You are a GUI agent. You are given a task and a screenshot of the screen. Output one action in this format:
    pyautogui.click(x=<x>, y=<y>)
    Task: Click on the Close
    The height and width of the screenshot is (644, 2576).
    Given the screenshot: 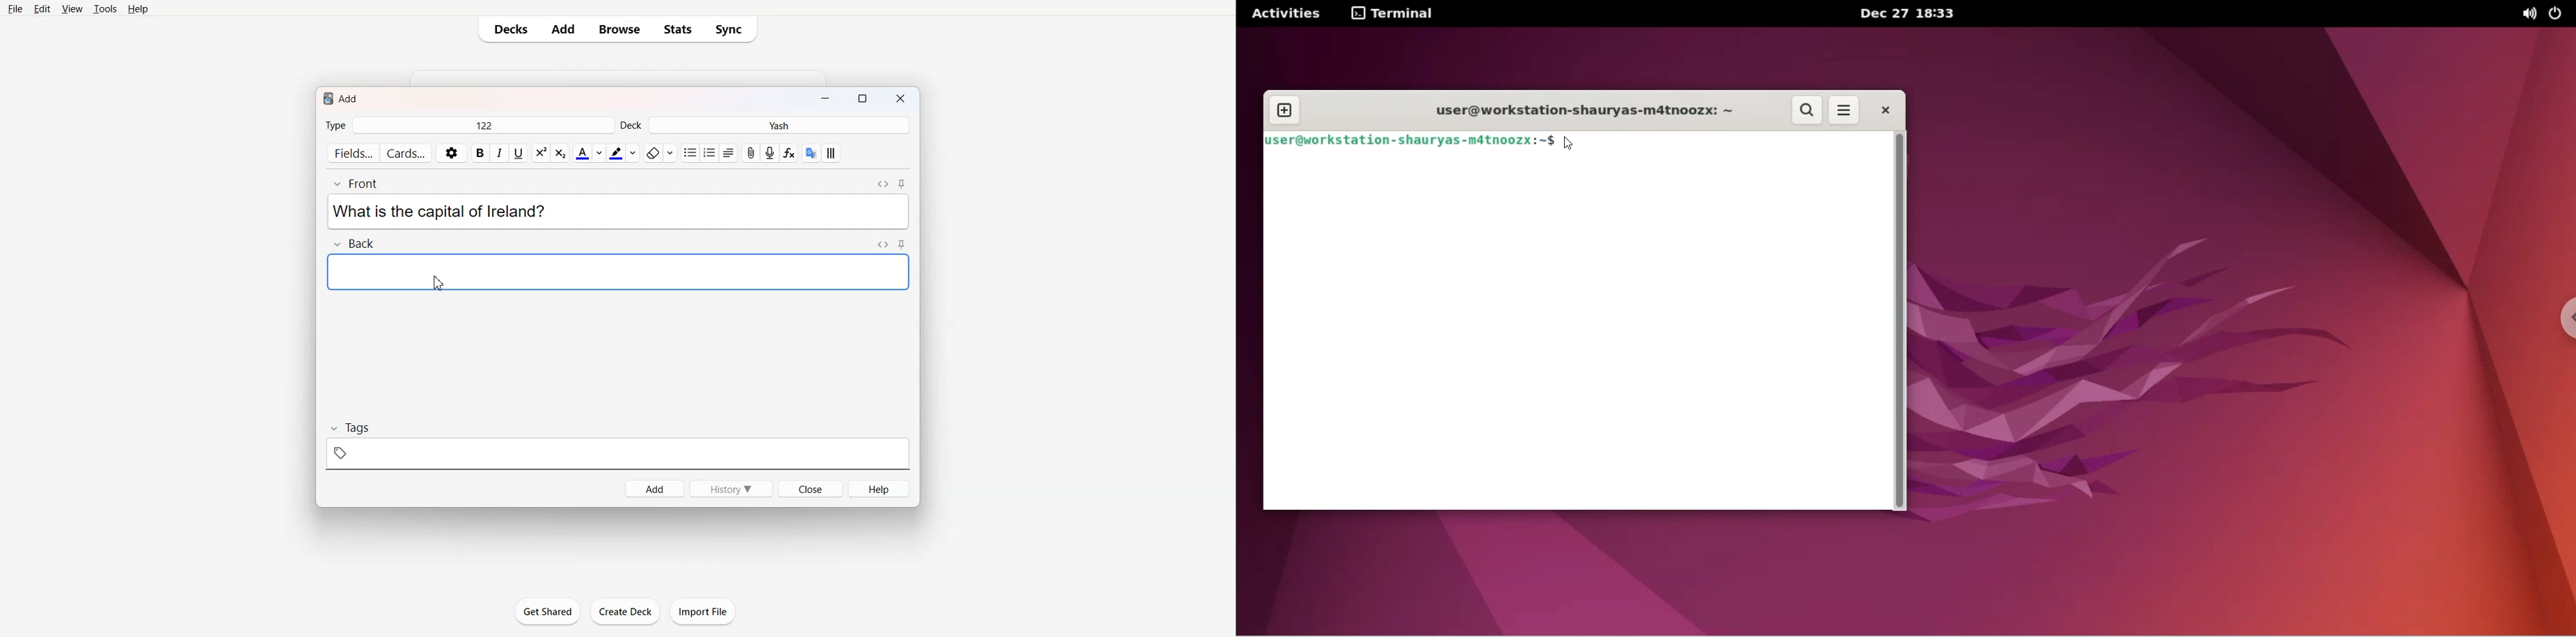 What is the action you would take?
    pyautogui.click(x=903, y=100)
    